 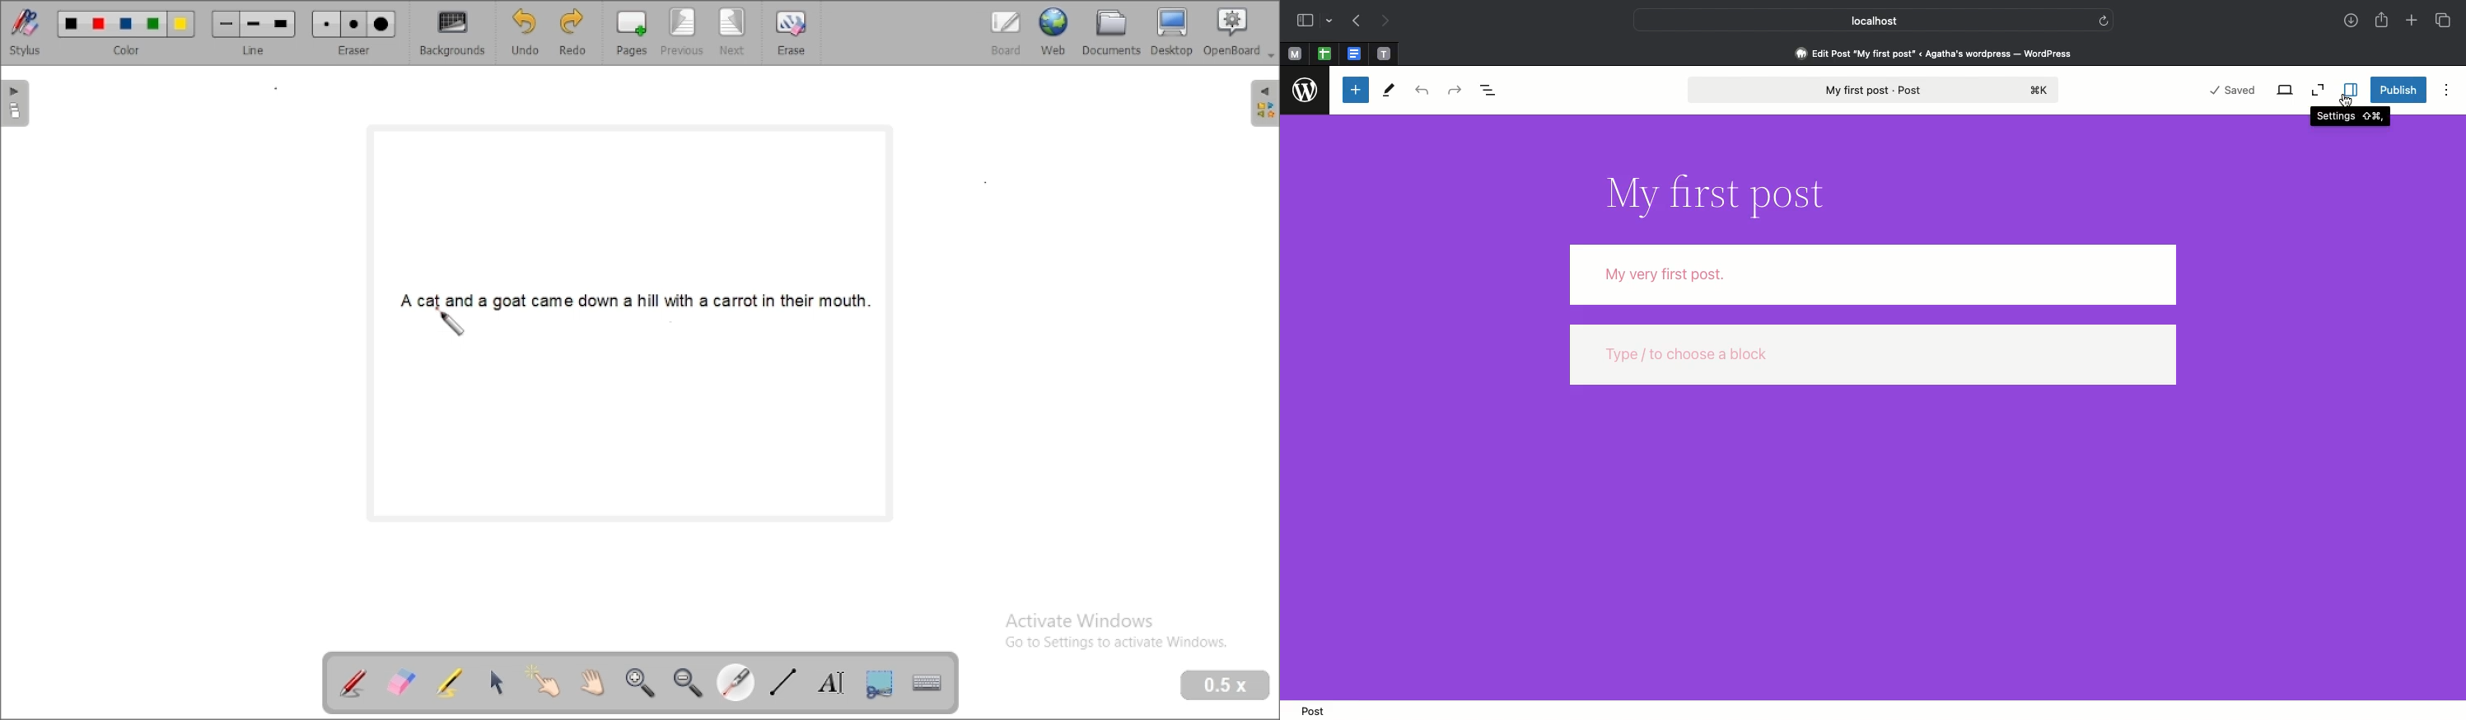 What do you see at coordinates (2446, 21) in the screenshot?
I see `Tabs` at bounding box center [2446, 21].